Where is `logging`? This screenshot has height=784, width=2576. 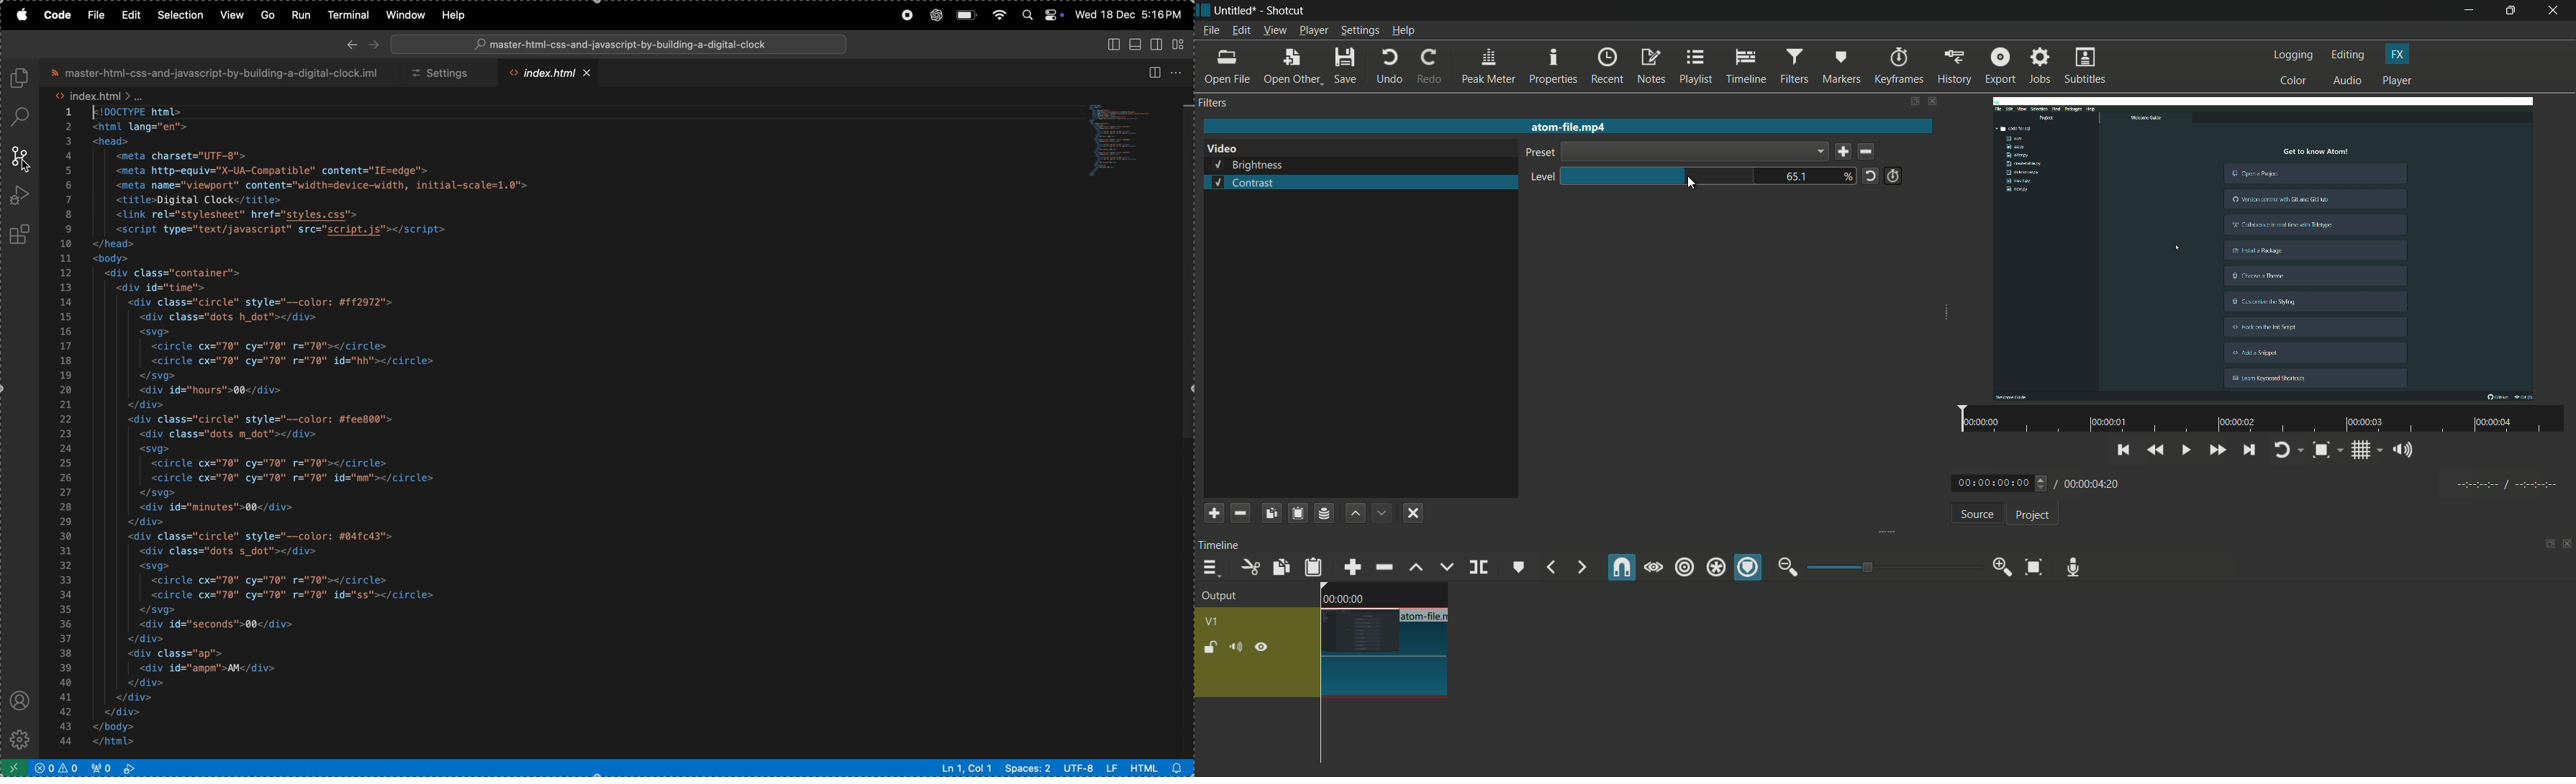
logging is located at coordinates (2294, 55).